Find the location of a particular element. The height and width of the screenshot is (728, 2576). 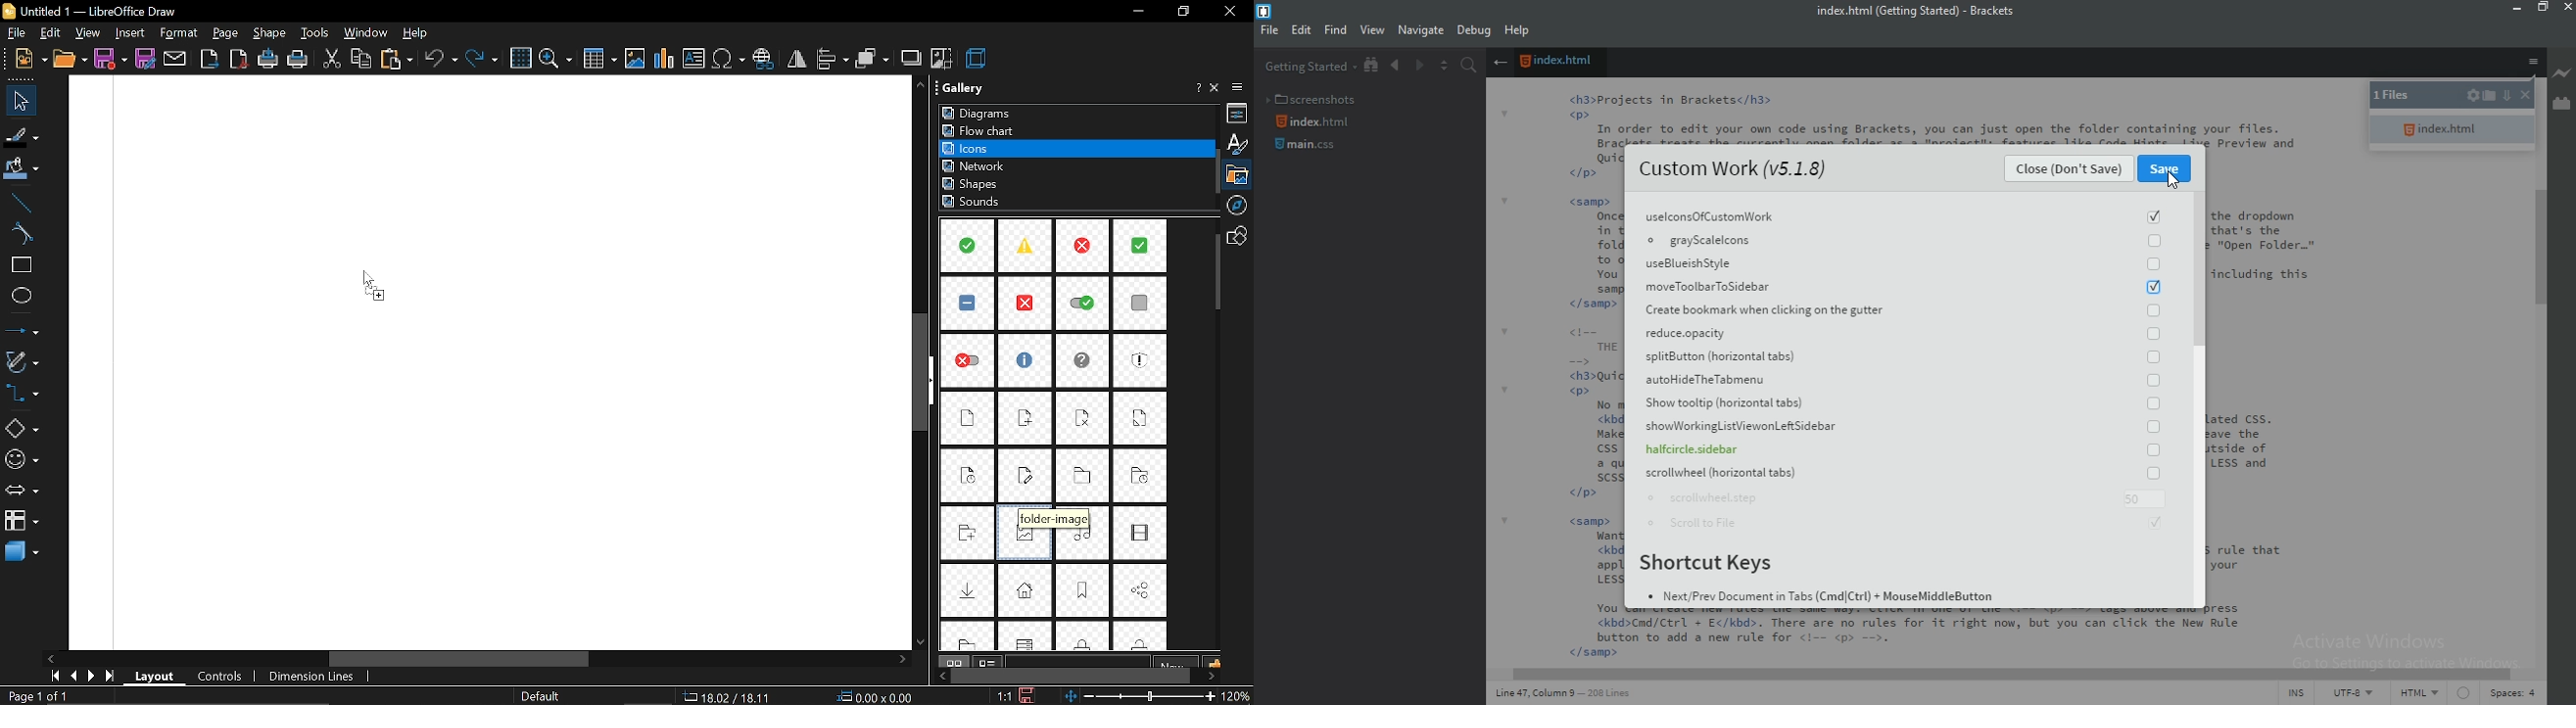

minimize is located at coordinates (1140, 11).